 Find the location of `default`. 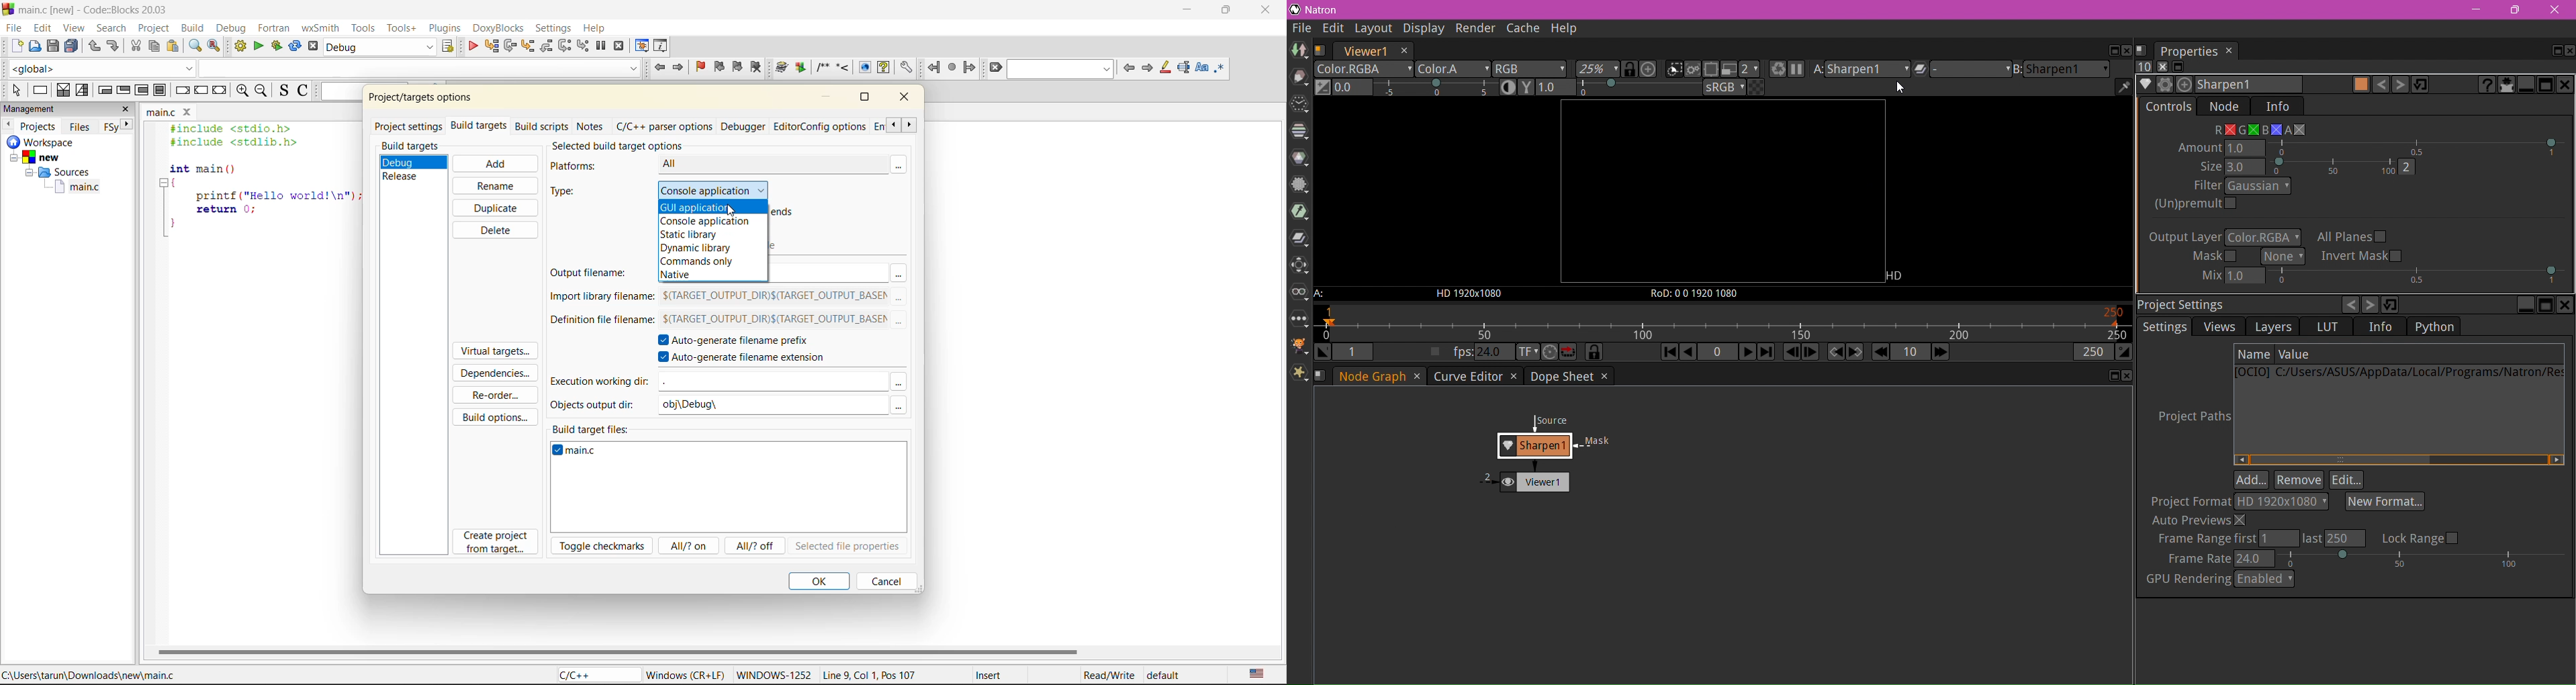

default is located at coordinates (1166, 674).